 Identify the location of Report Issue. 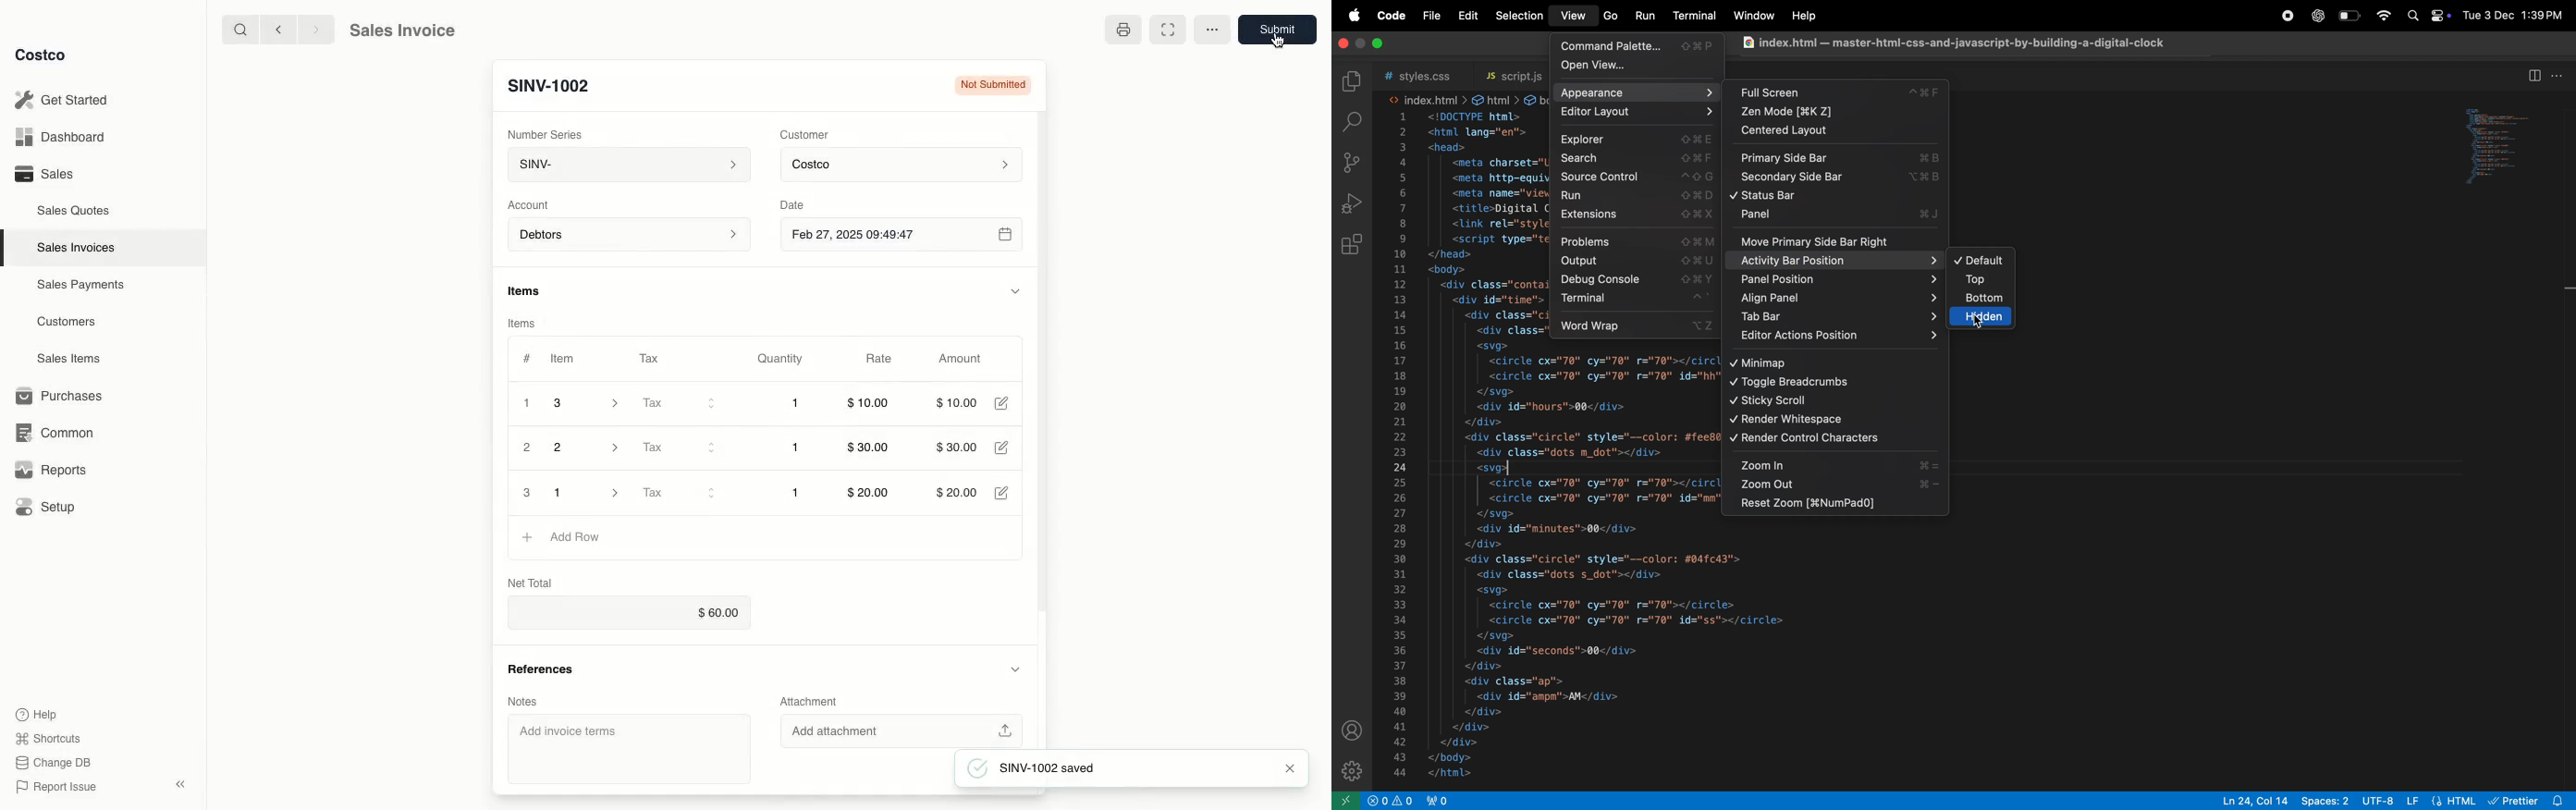
(56, 787).